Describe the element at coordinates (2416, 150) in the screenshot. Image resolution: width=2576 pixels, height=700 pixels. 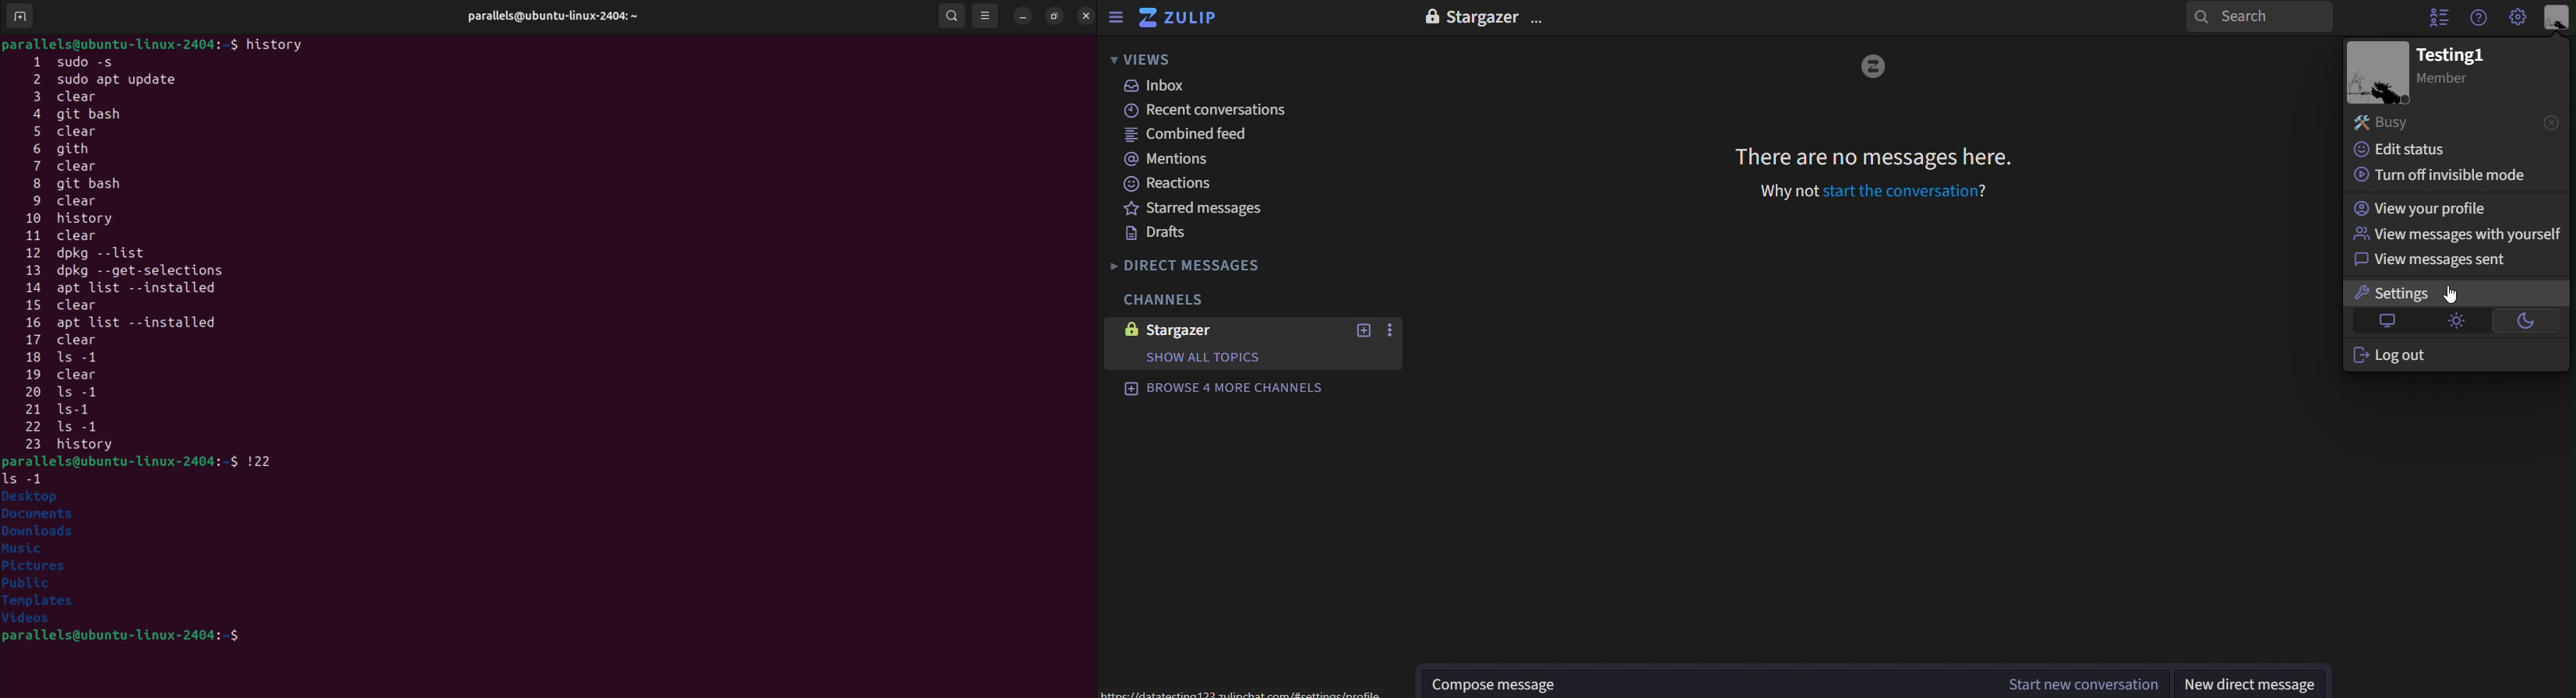
I see `edit status` at that location.